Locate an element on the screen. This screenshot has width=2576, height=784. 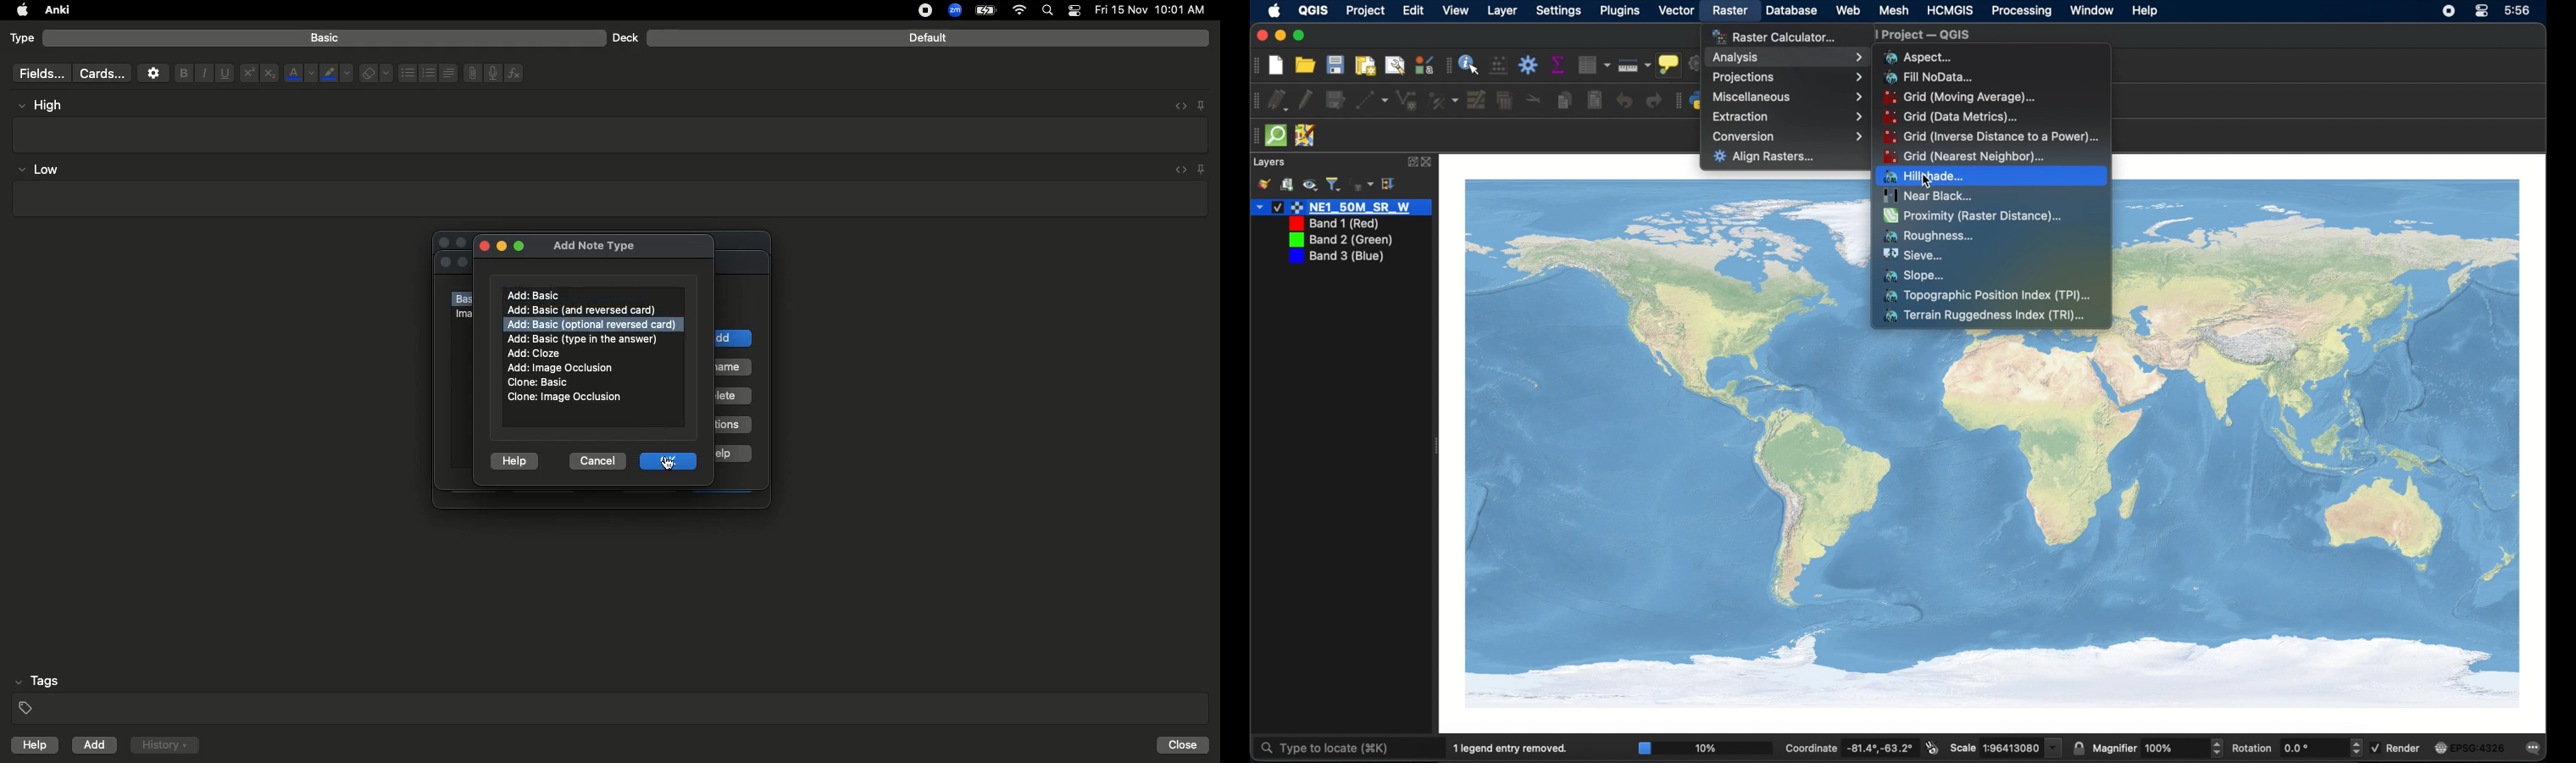
Settings is located at coordinates (153, 73).